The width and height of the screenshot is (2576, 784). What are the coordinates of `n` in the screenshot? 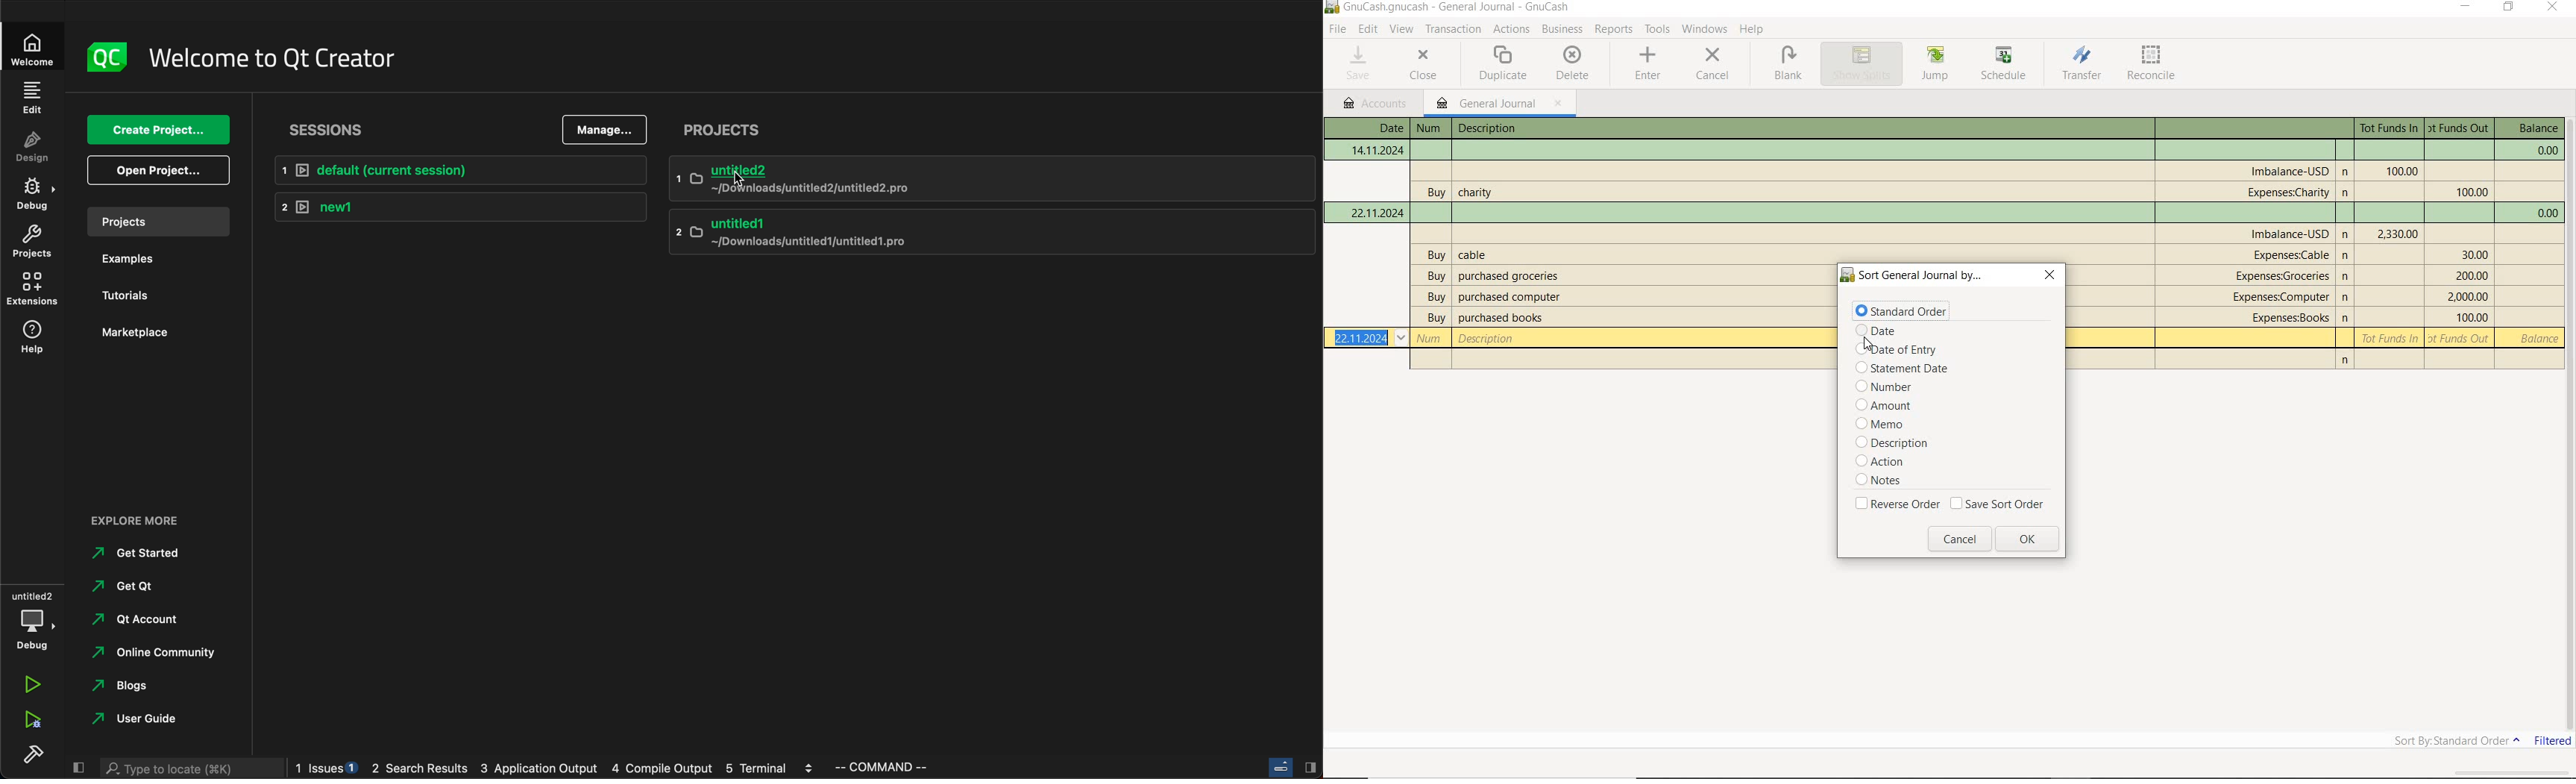 It's located at (2347, 278).